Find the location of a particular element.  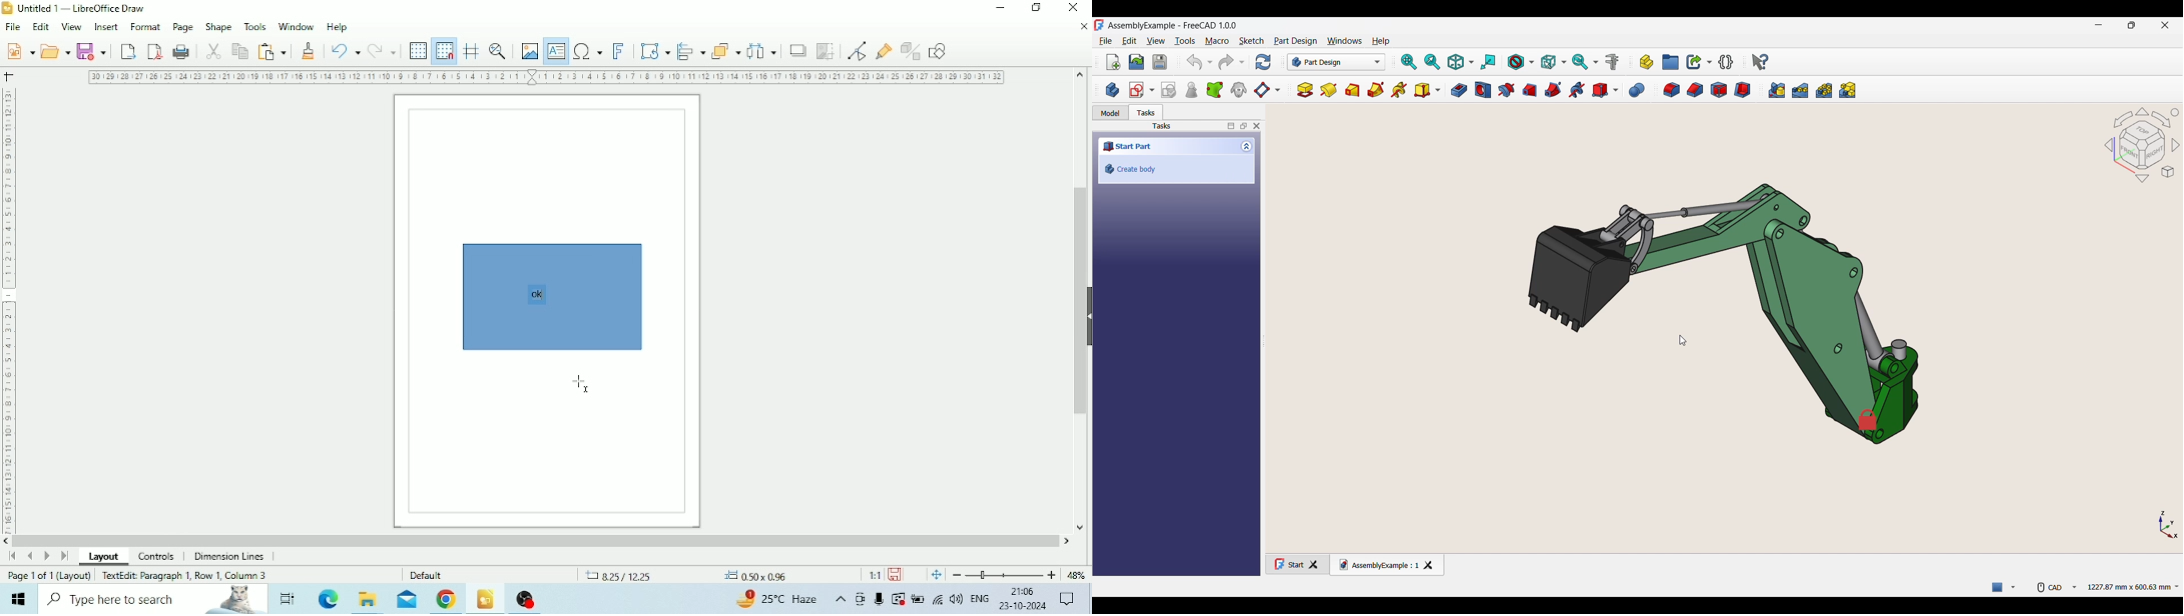

Copy is located at coordinates (240, 51).